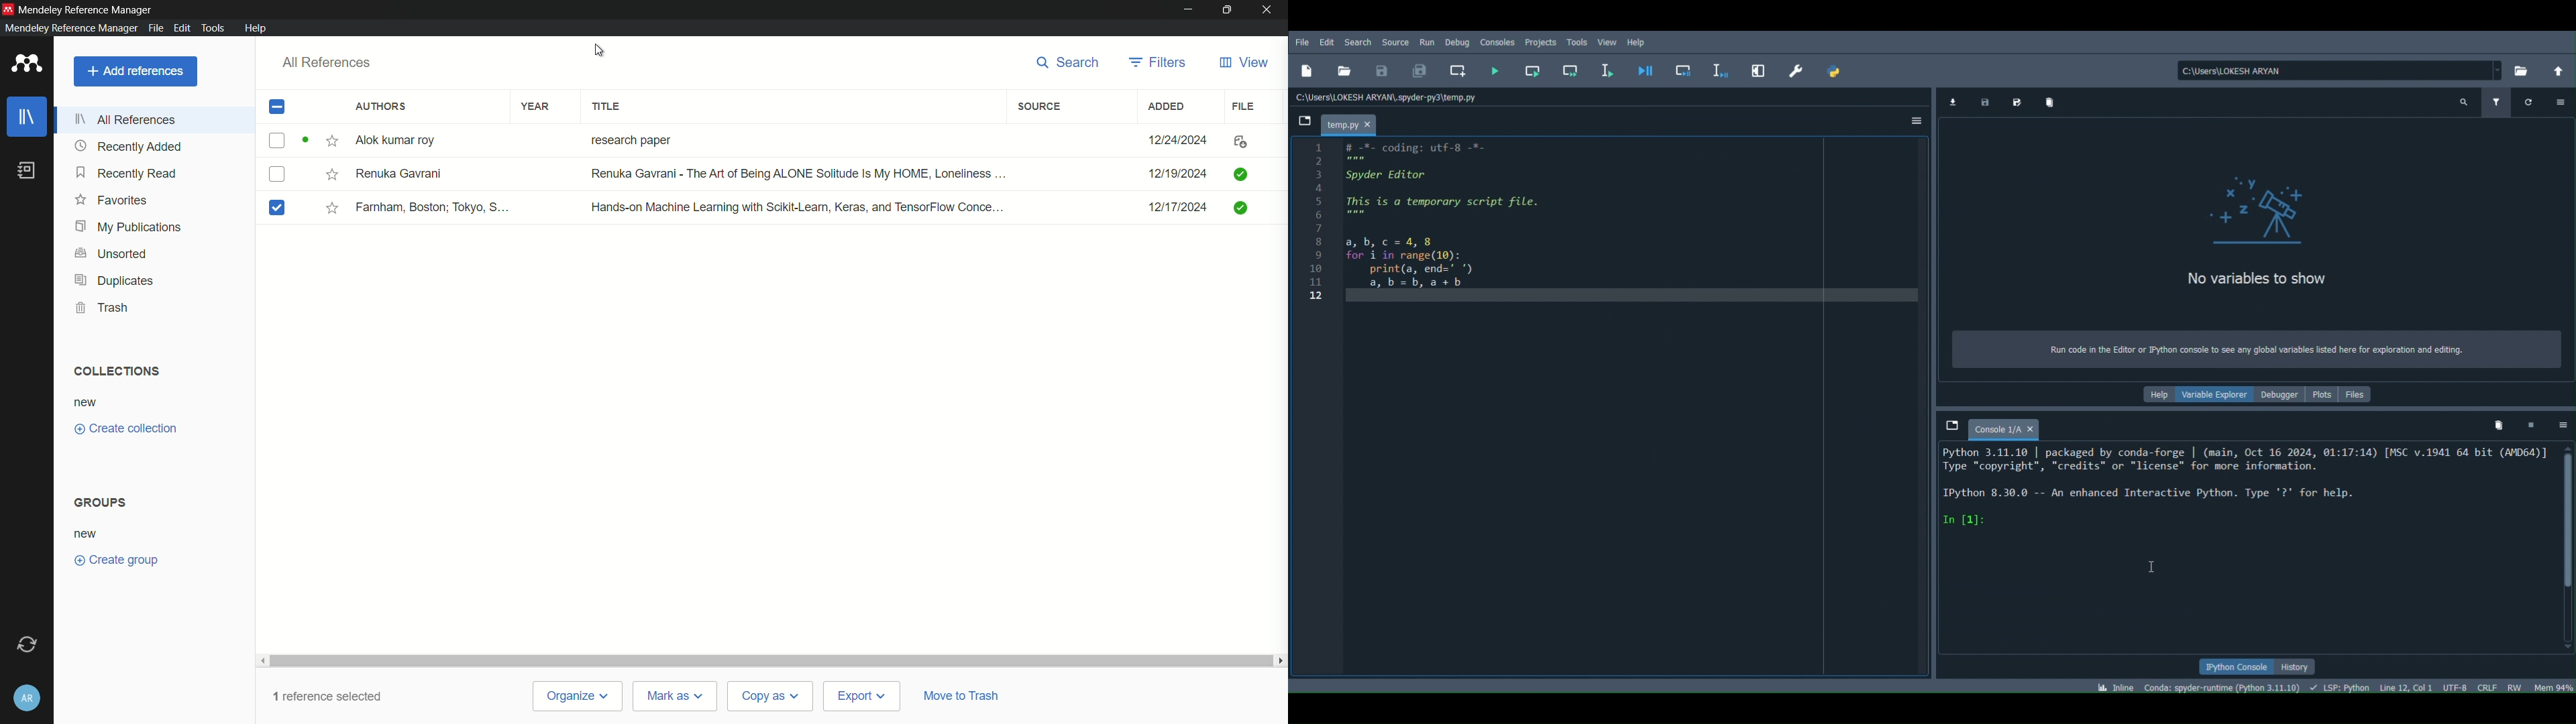  I want to click on Preferences, so click(1799, 69).